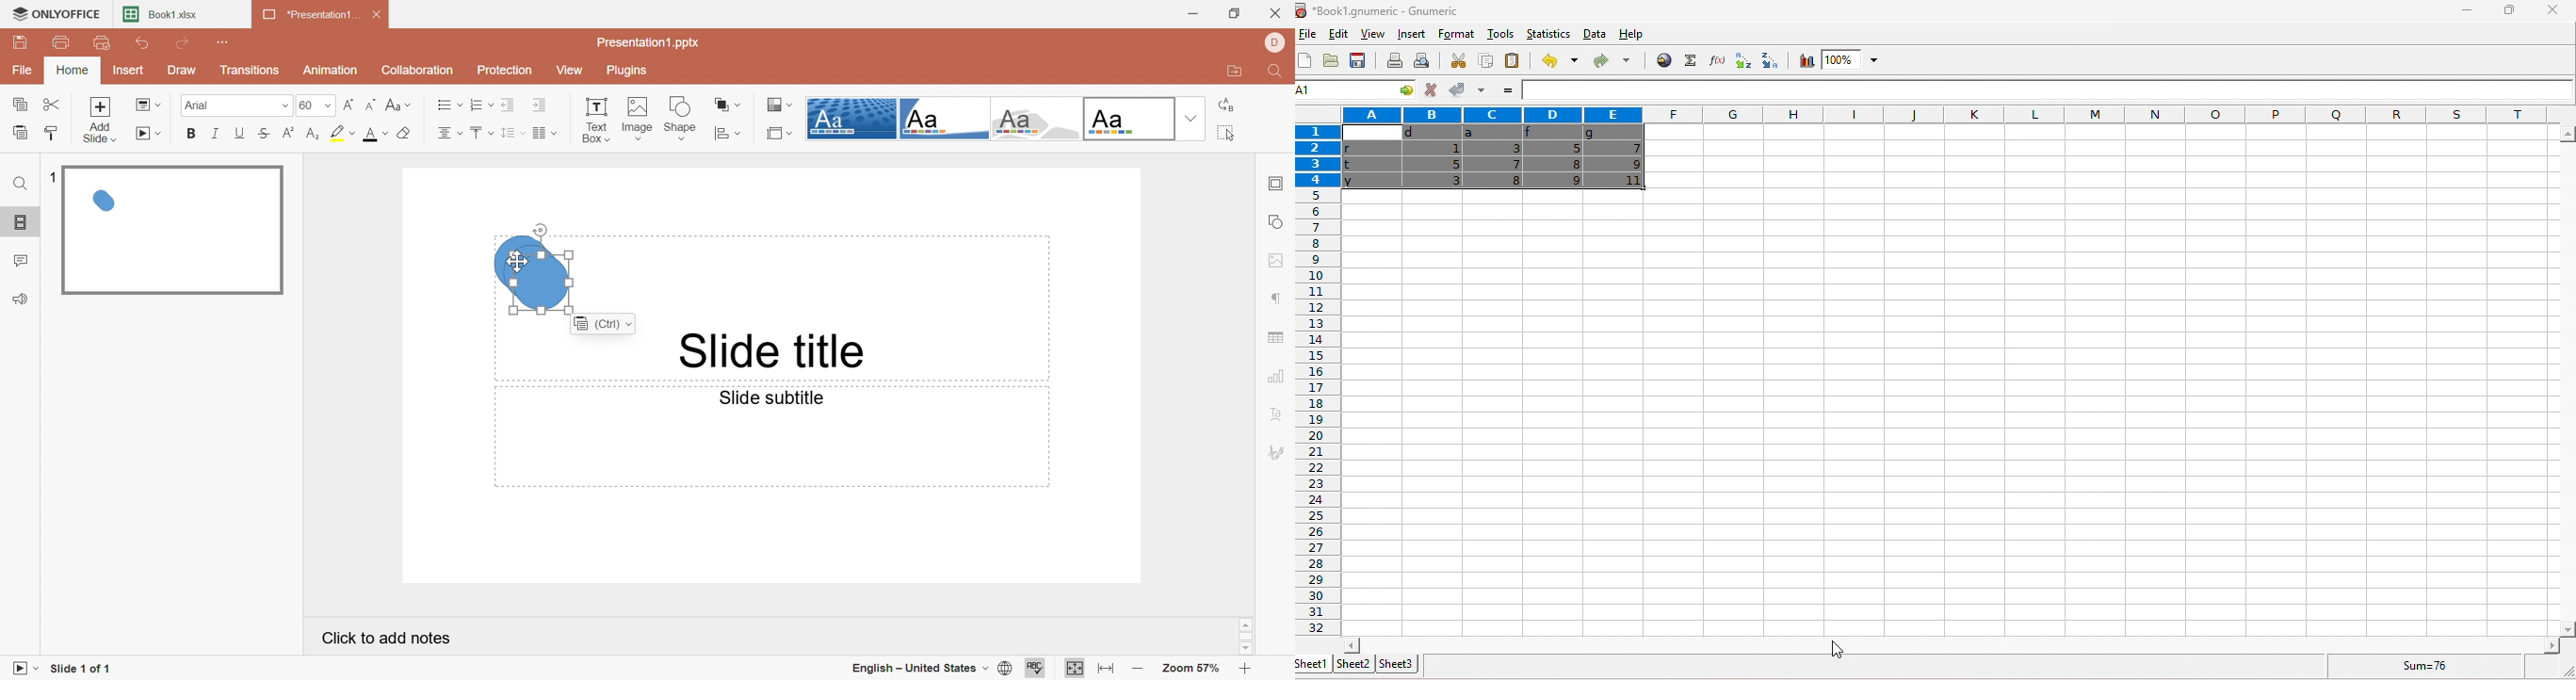  I want to click on Drop down, so click(1189, 119).